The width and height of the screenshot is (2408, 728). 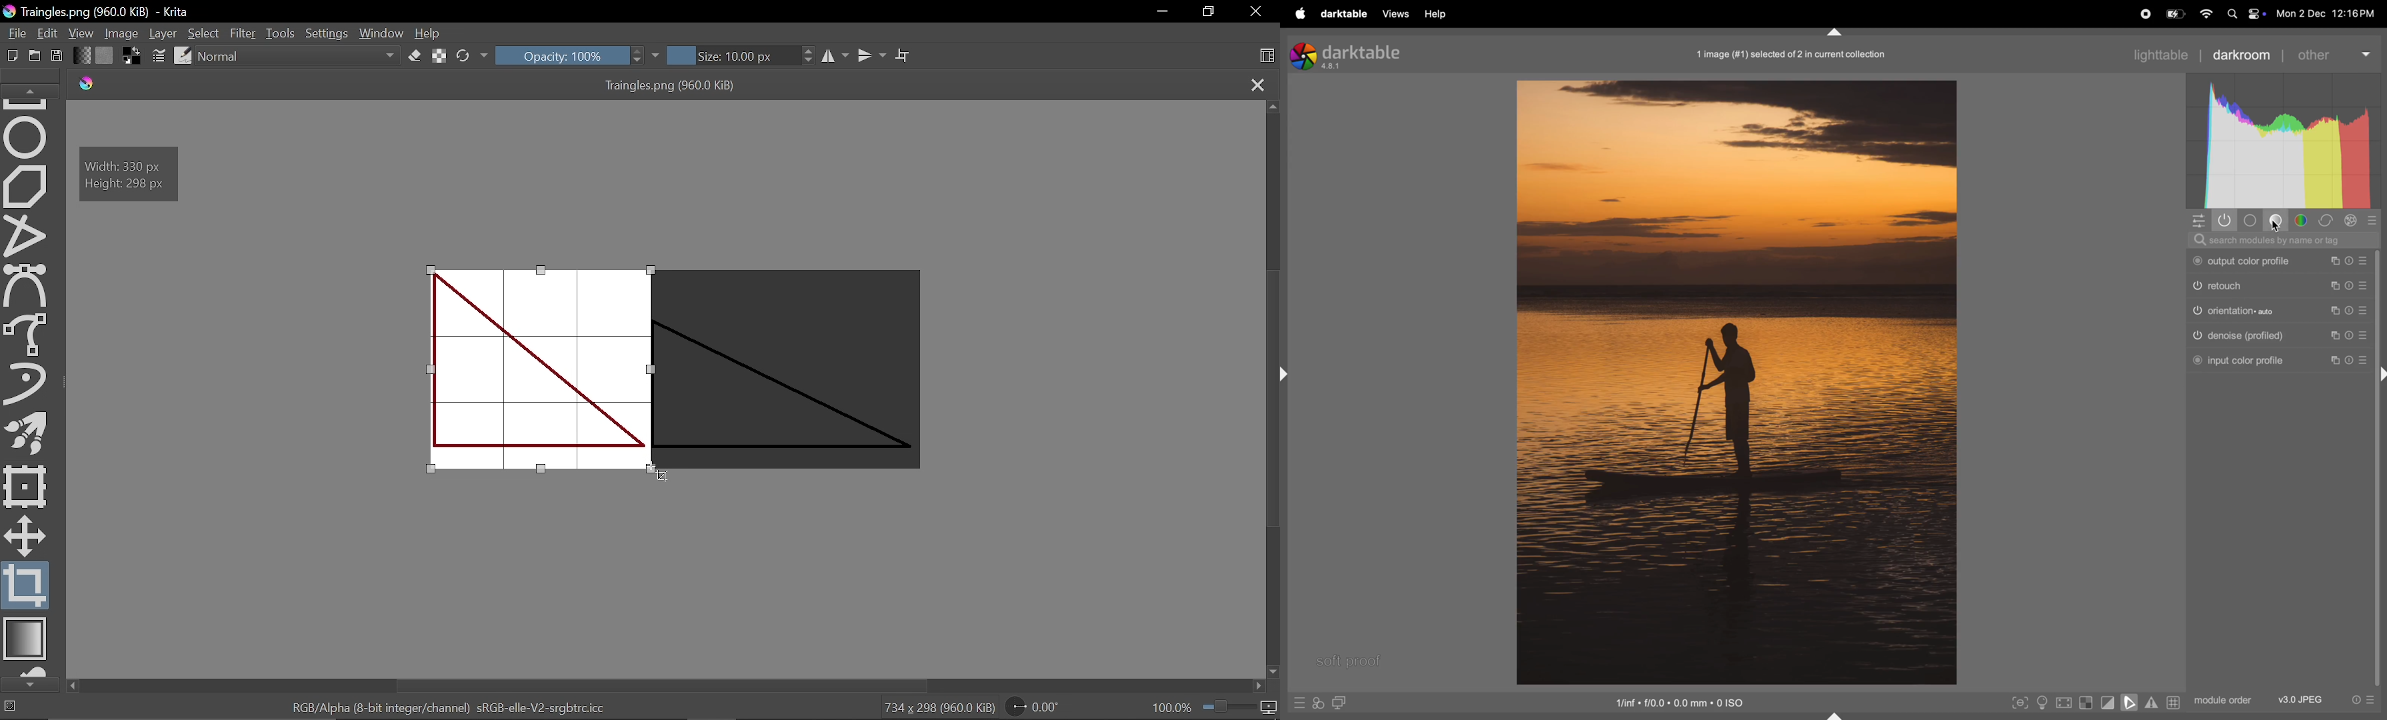 What do you see at coordinates (448, 707) in the screenshot?
I see `"RGB/Alpha (8-bit integer/channel) sRGB-elle-V2-srgbtrc.icc` at bounding box center [448, 707].